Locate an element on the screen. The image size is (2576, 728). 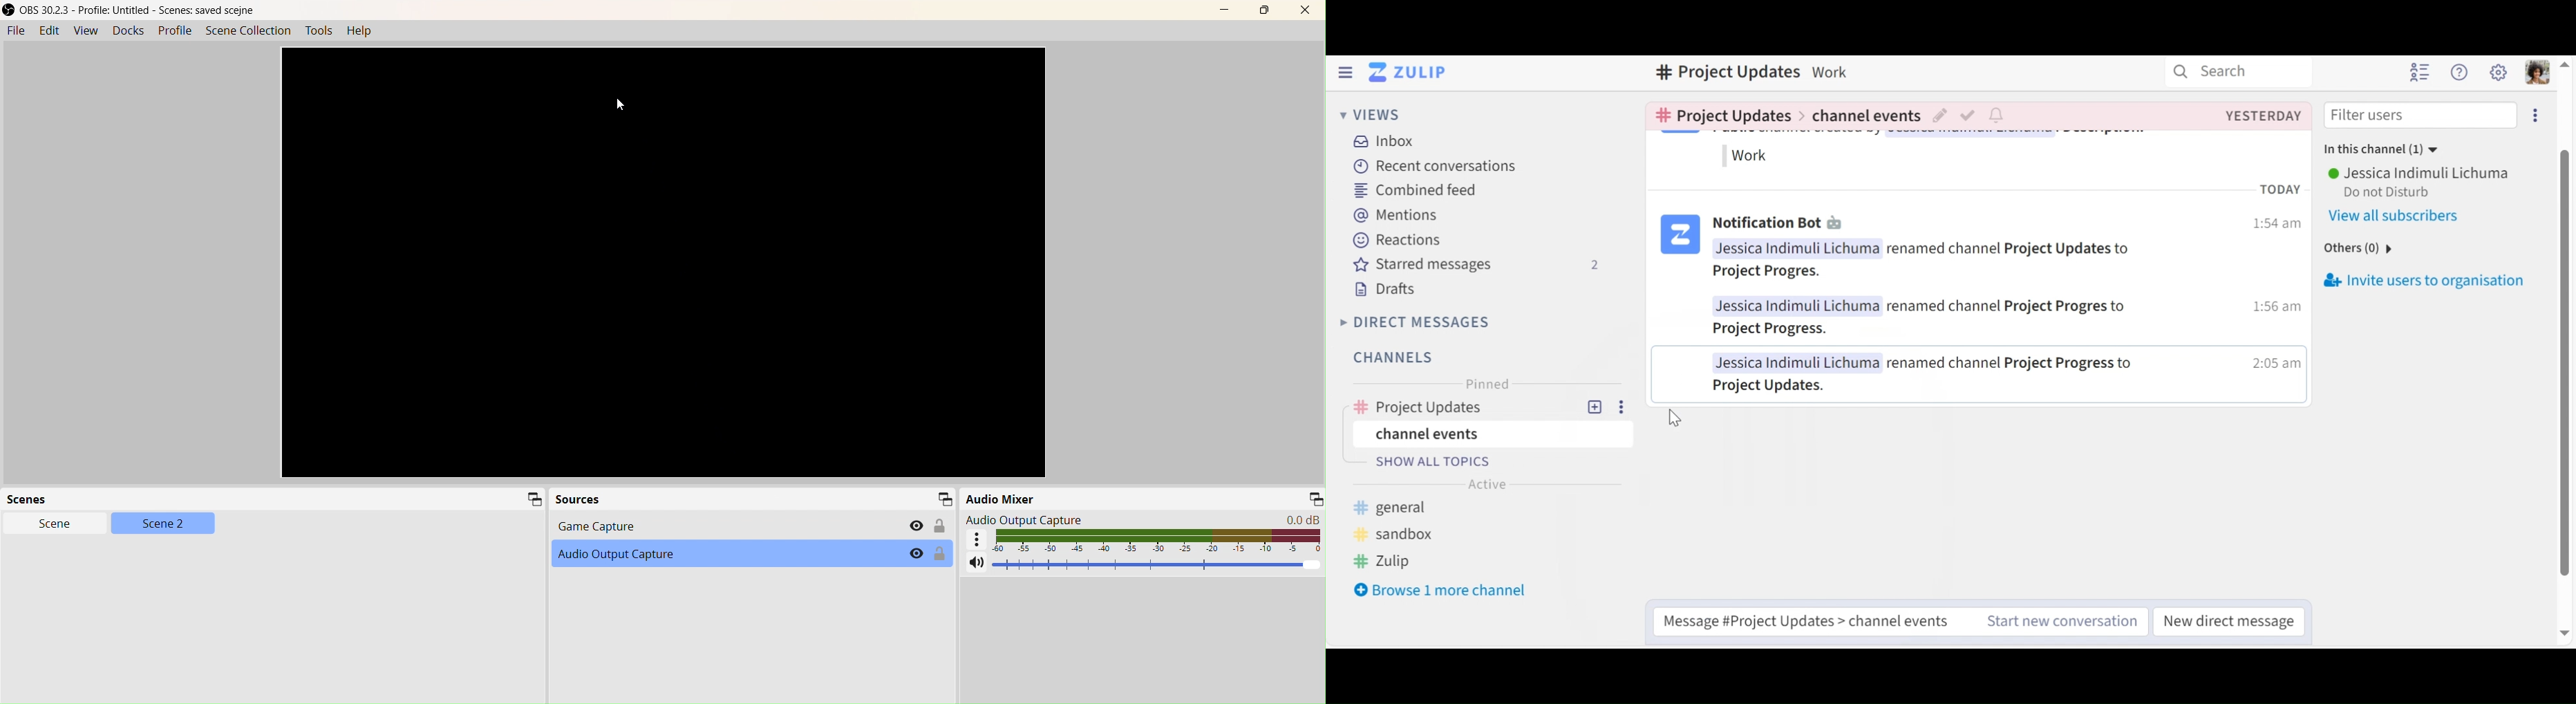
Tools is located at coordinates (319, 32).